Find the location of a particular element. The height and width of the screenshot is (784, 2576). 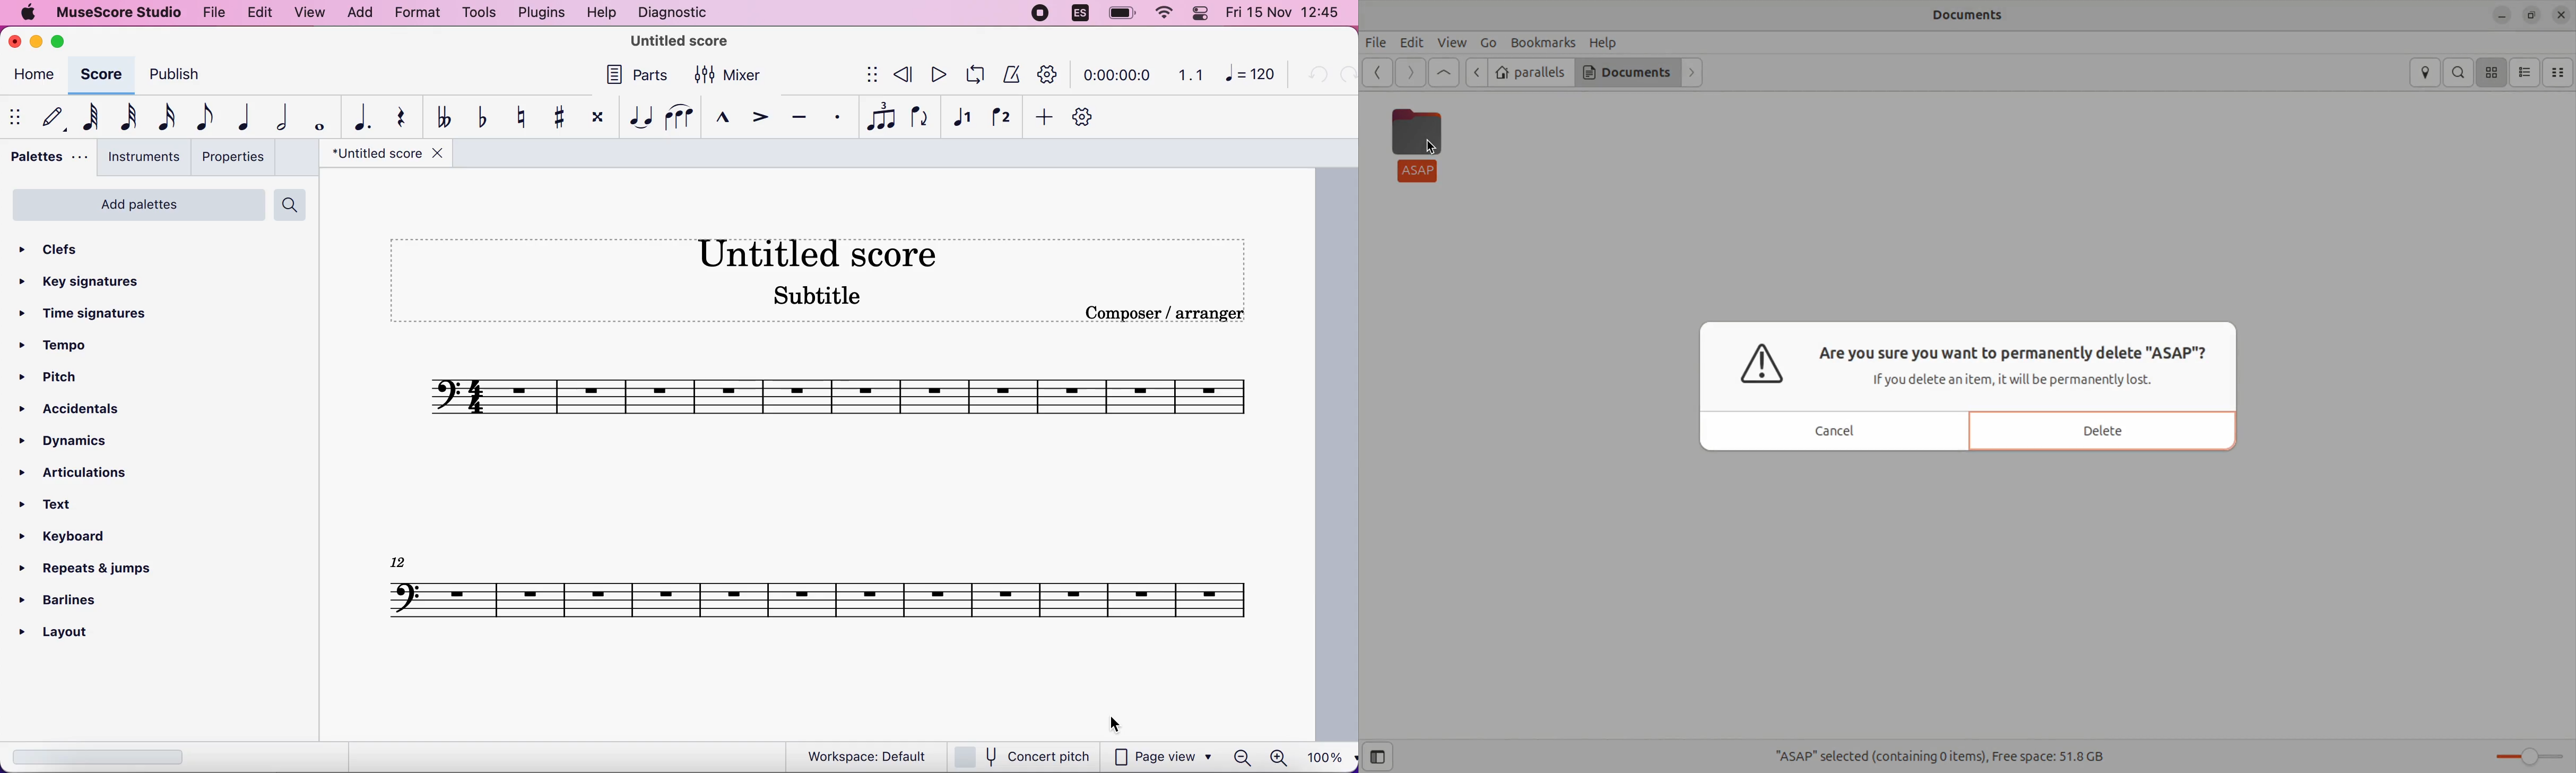

Instruments is located at coordinates (141, 156).